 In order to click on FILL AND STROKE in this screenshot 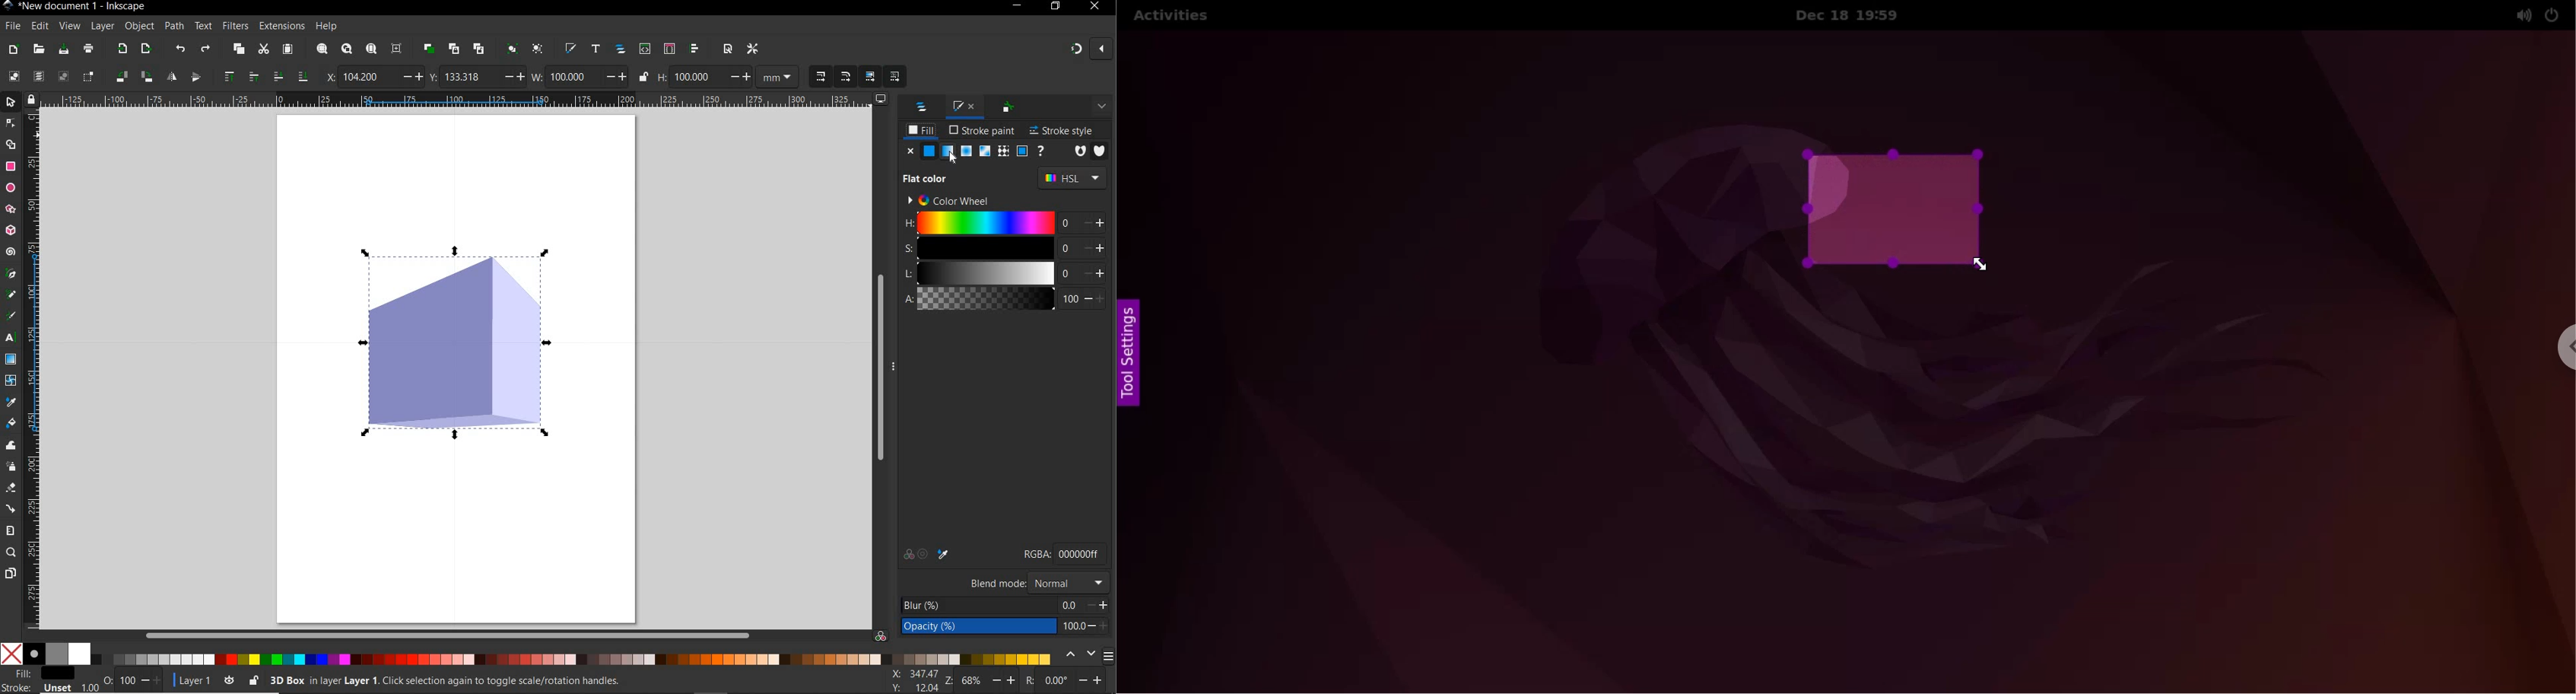, I will do `click(39, 681)`.